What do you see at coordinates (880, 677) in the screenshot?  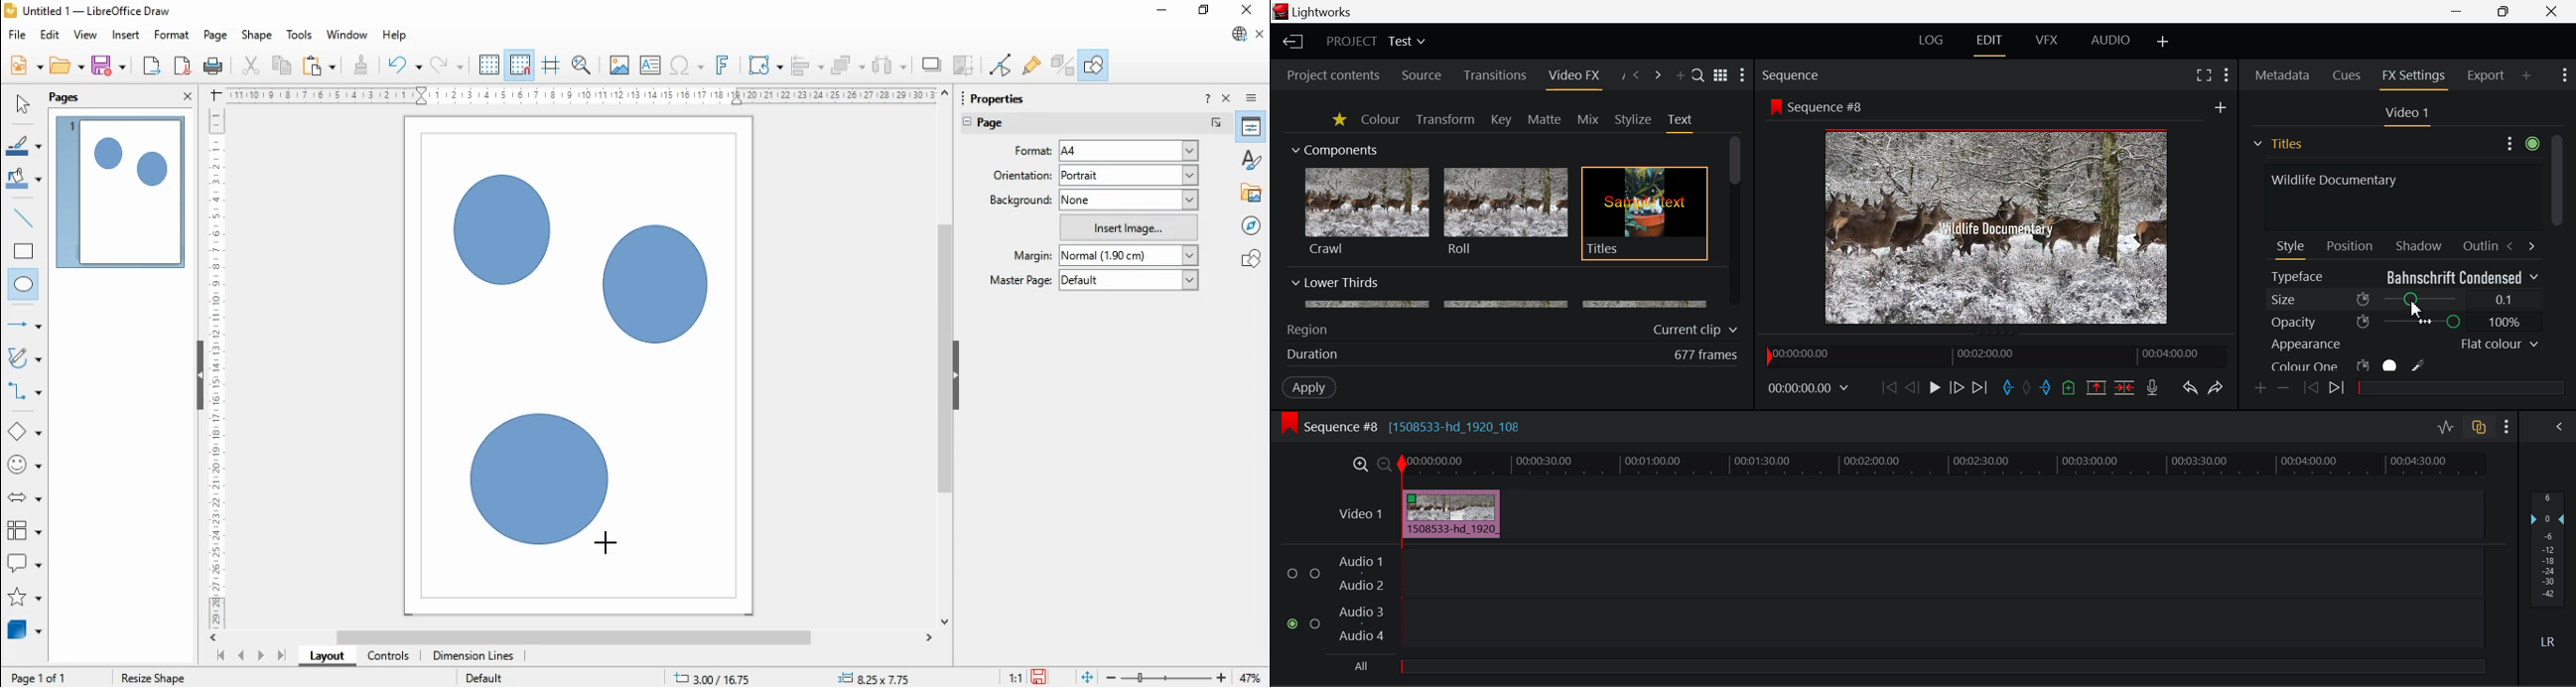 I see `+= 0,00x 0.00` at bounding box center [880, 677].